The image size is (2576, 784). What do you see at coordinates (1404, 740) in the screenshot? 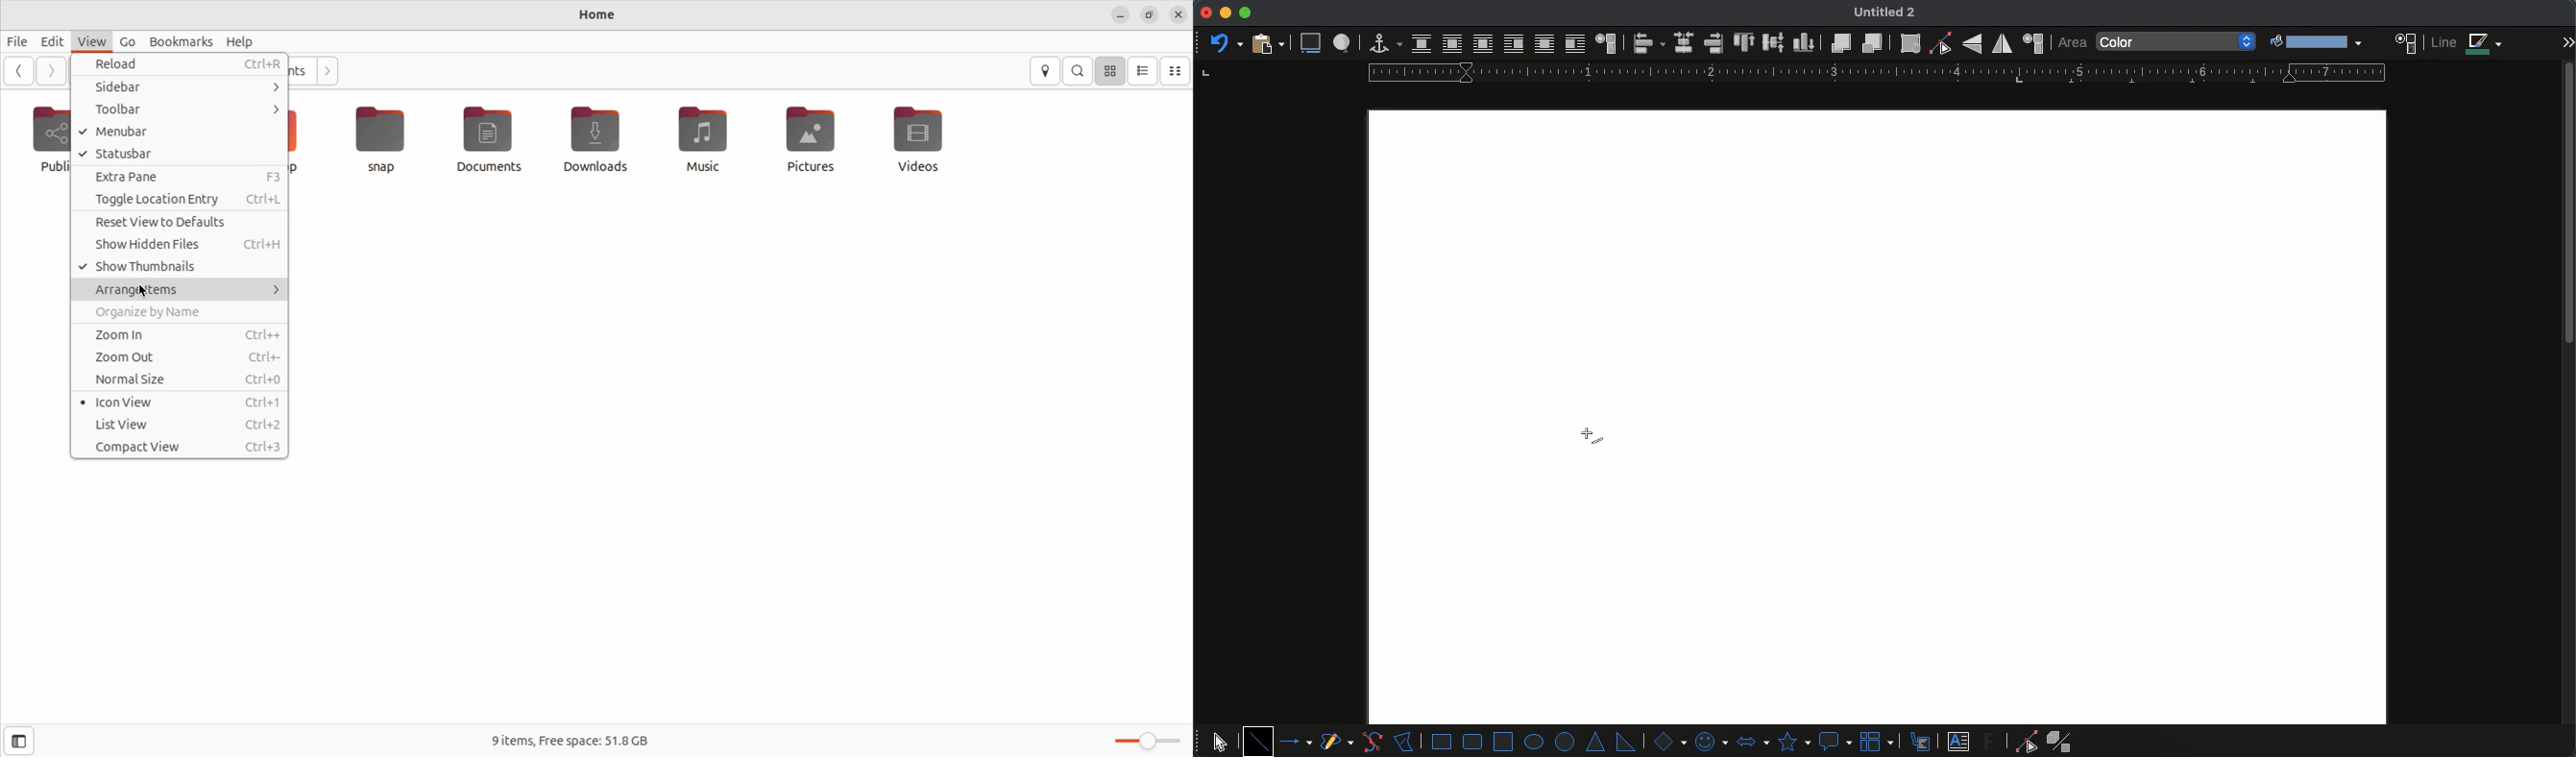
I see `polygon` at bounding box center [1404, 740].